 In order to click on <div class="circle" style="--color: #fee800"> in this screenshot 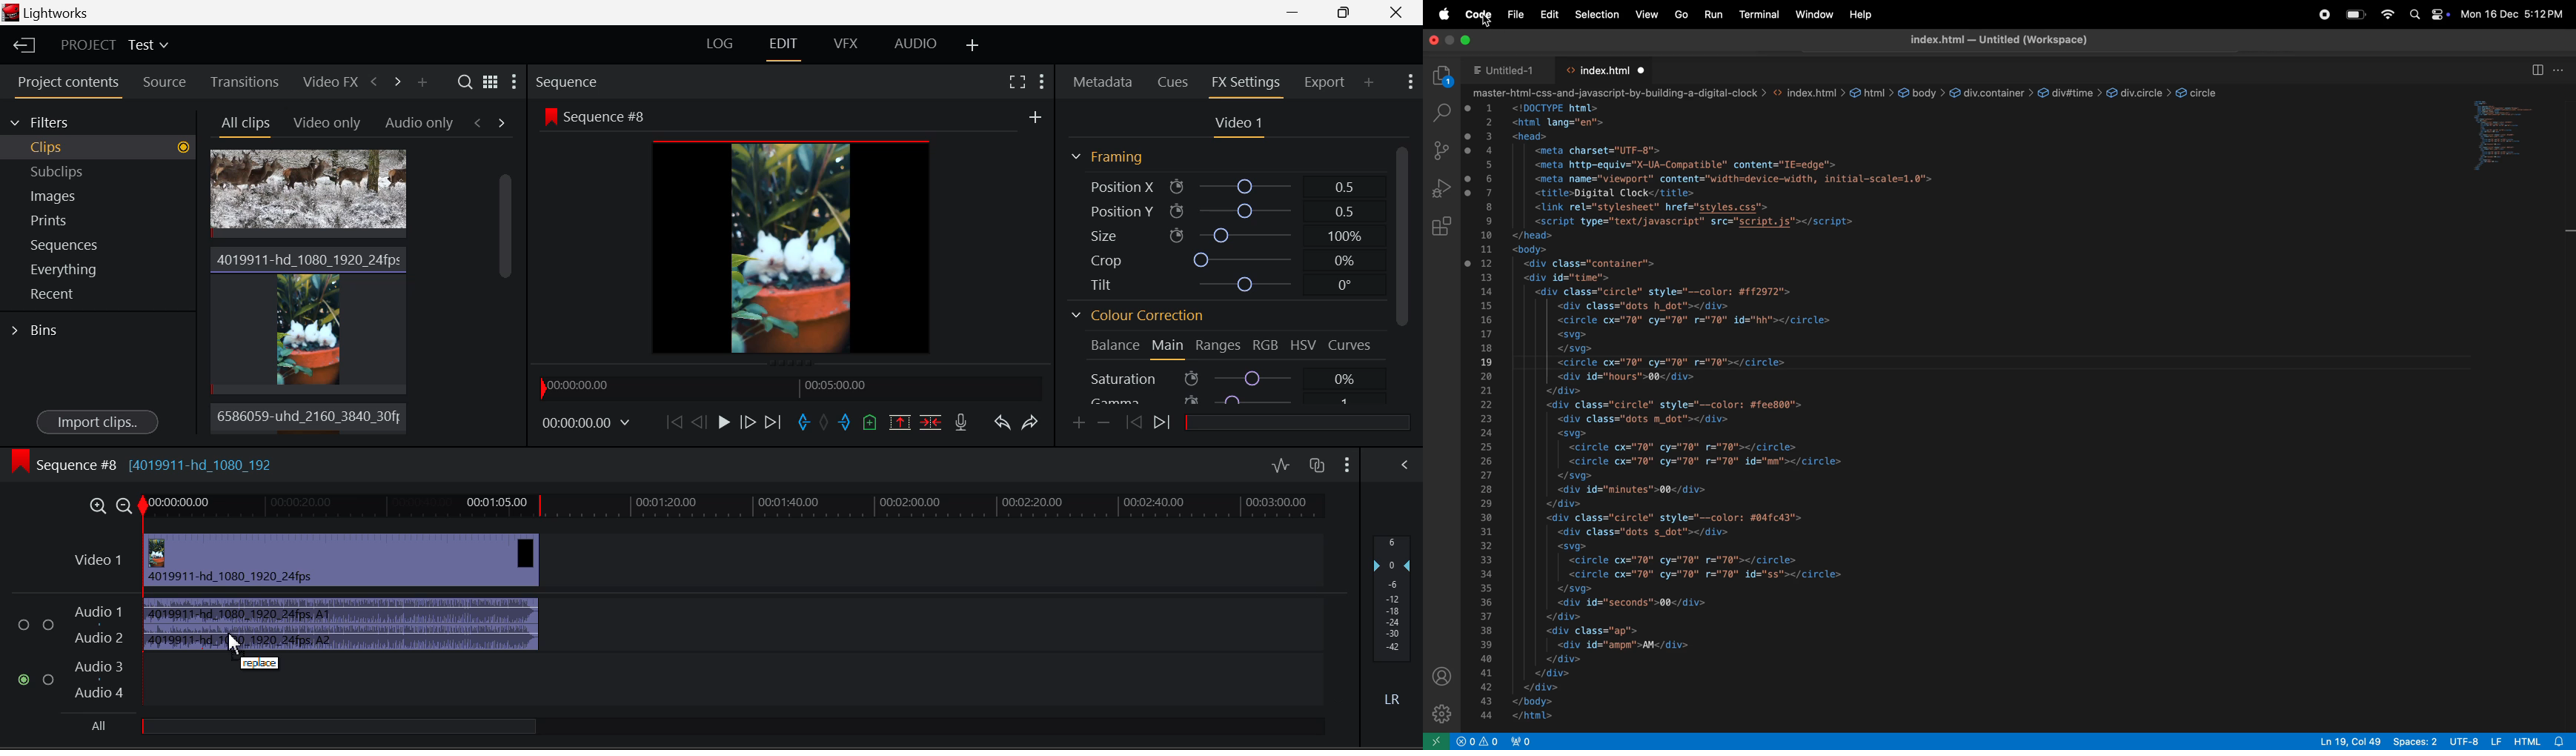, I will do `click(1674, 404)`.